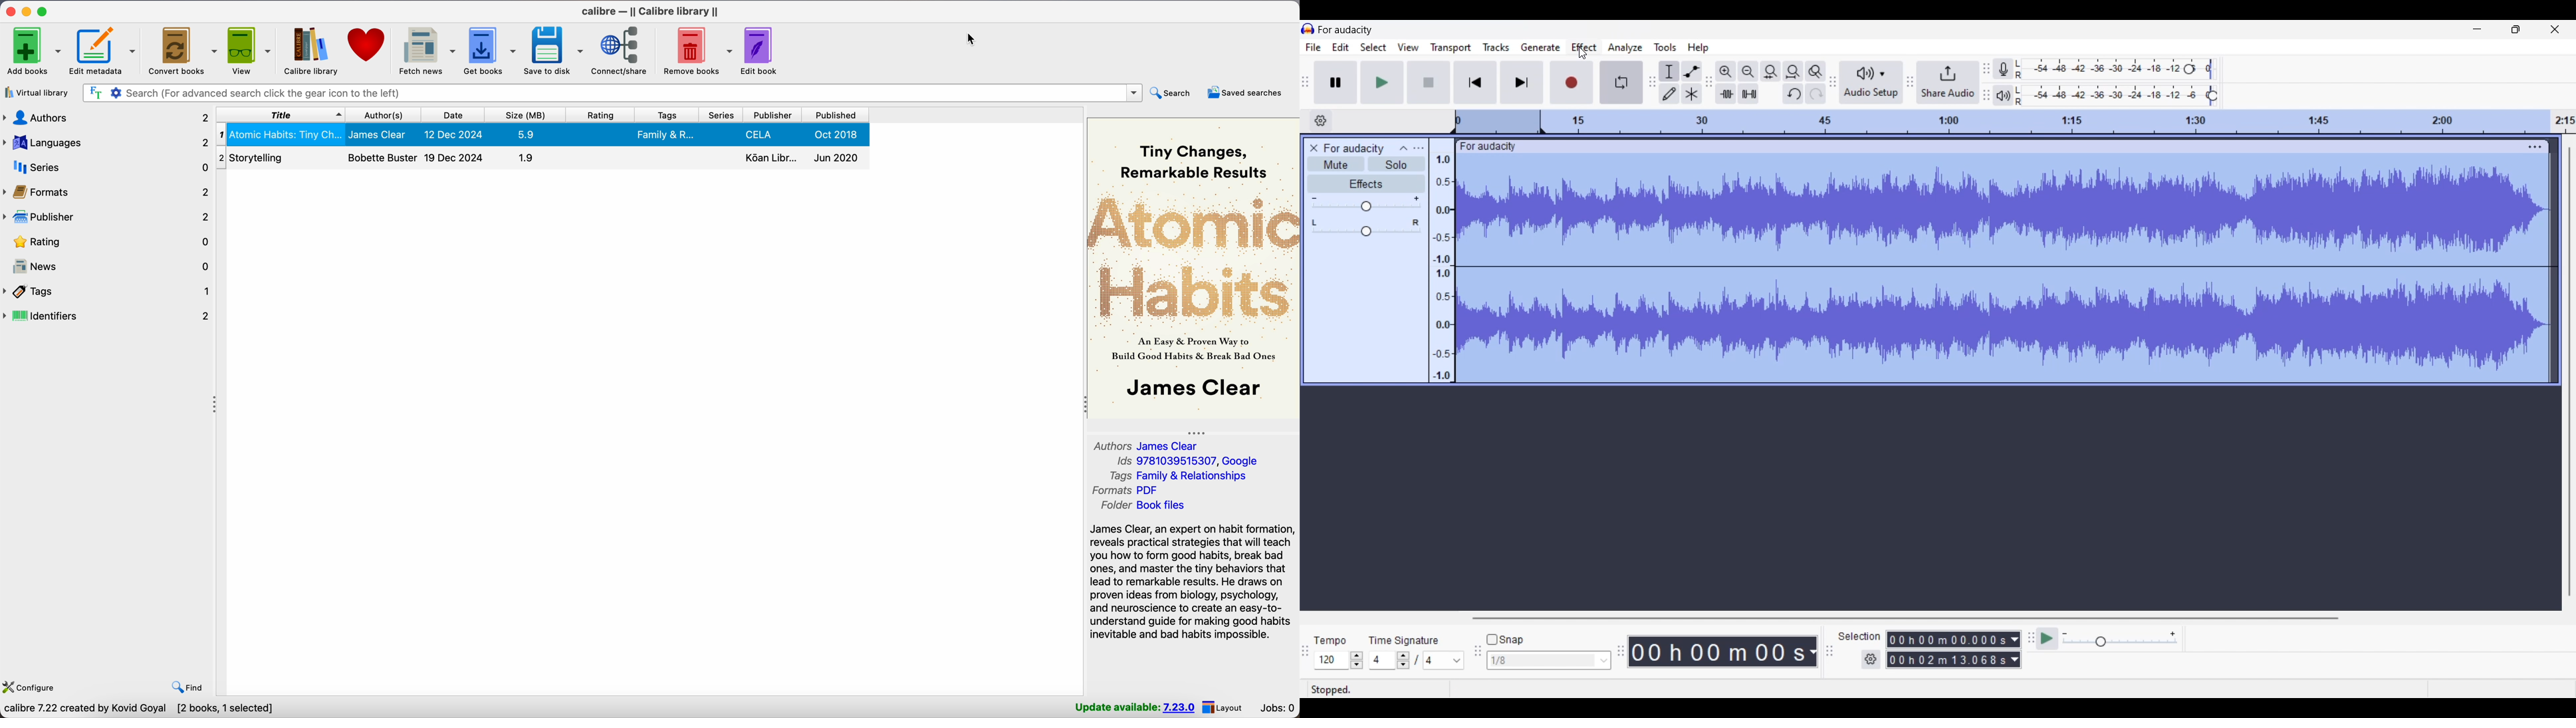 This screenshot has height=728, width=2576. Describe the element at coordinates (525, 115) in the screenshot. I see `size` at that location.